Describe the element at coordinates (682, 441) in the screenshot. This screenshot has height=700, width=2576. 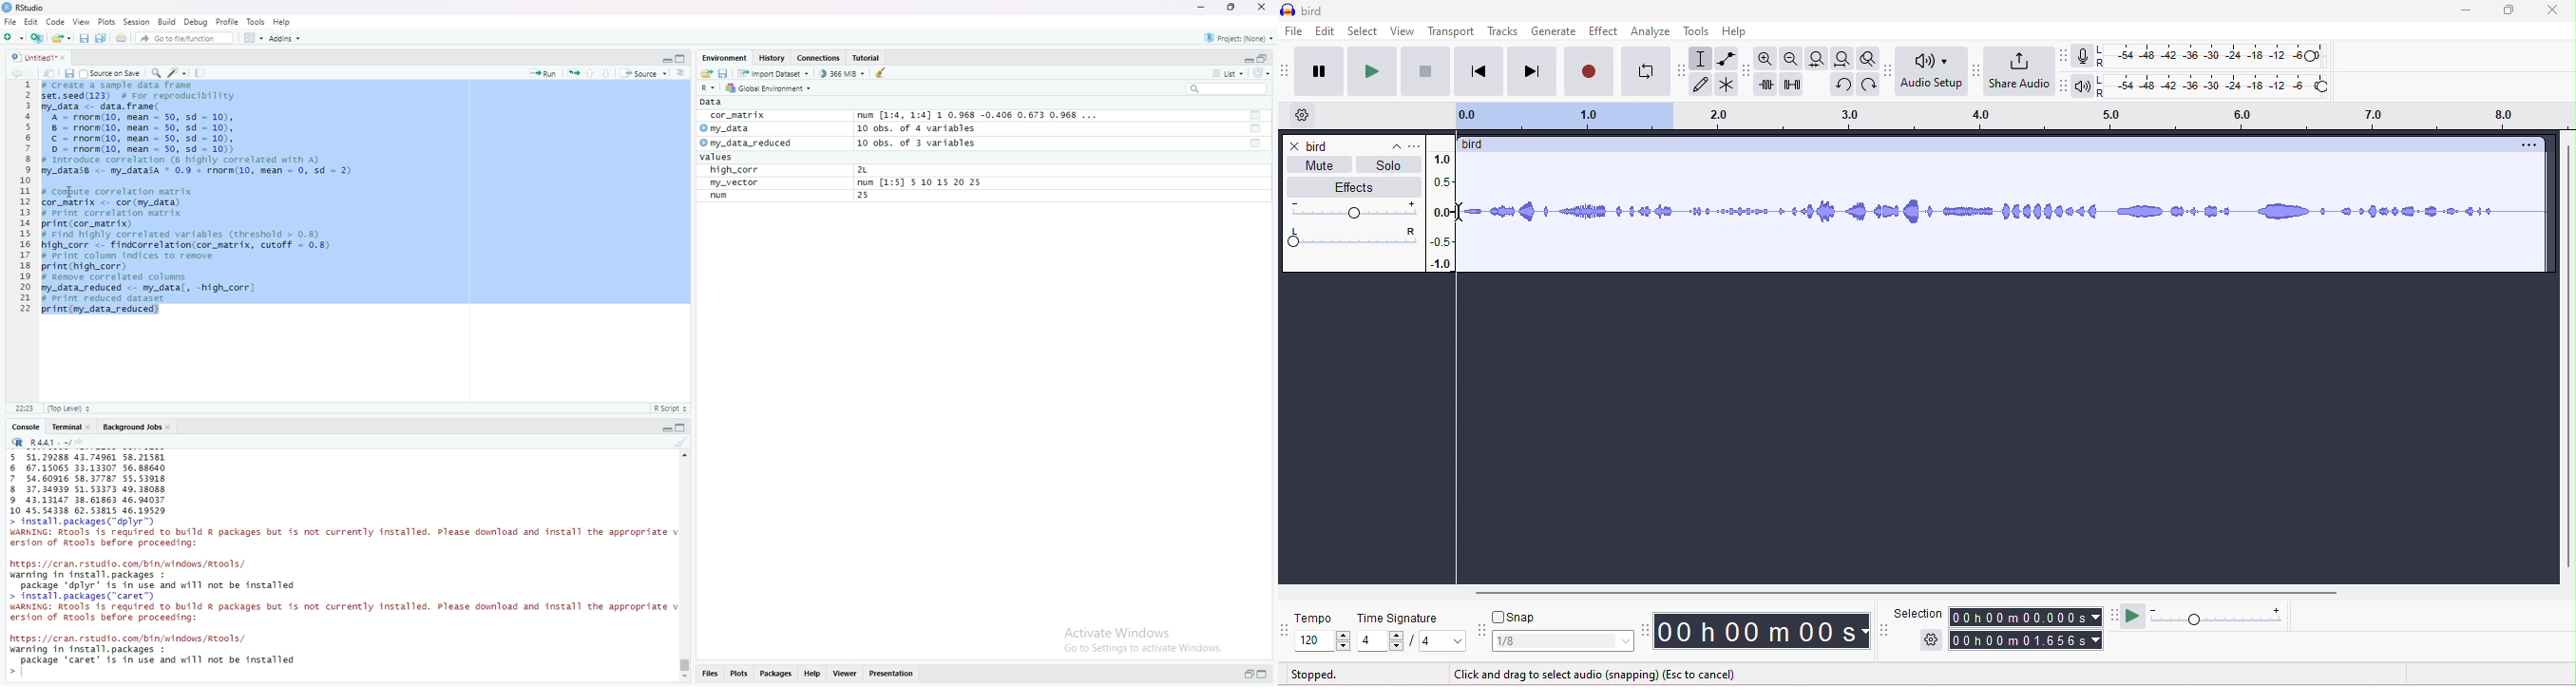
I see `clean` at that location.